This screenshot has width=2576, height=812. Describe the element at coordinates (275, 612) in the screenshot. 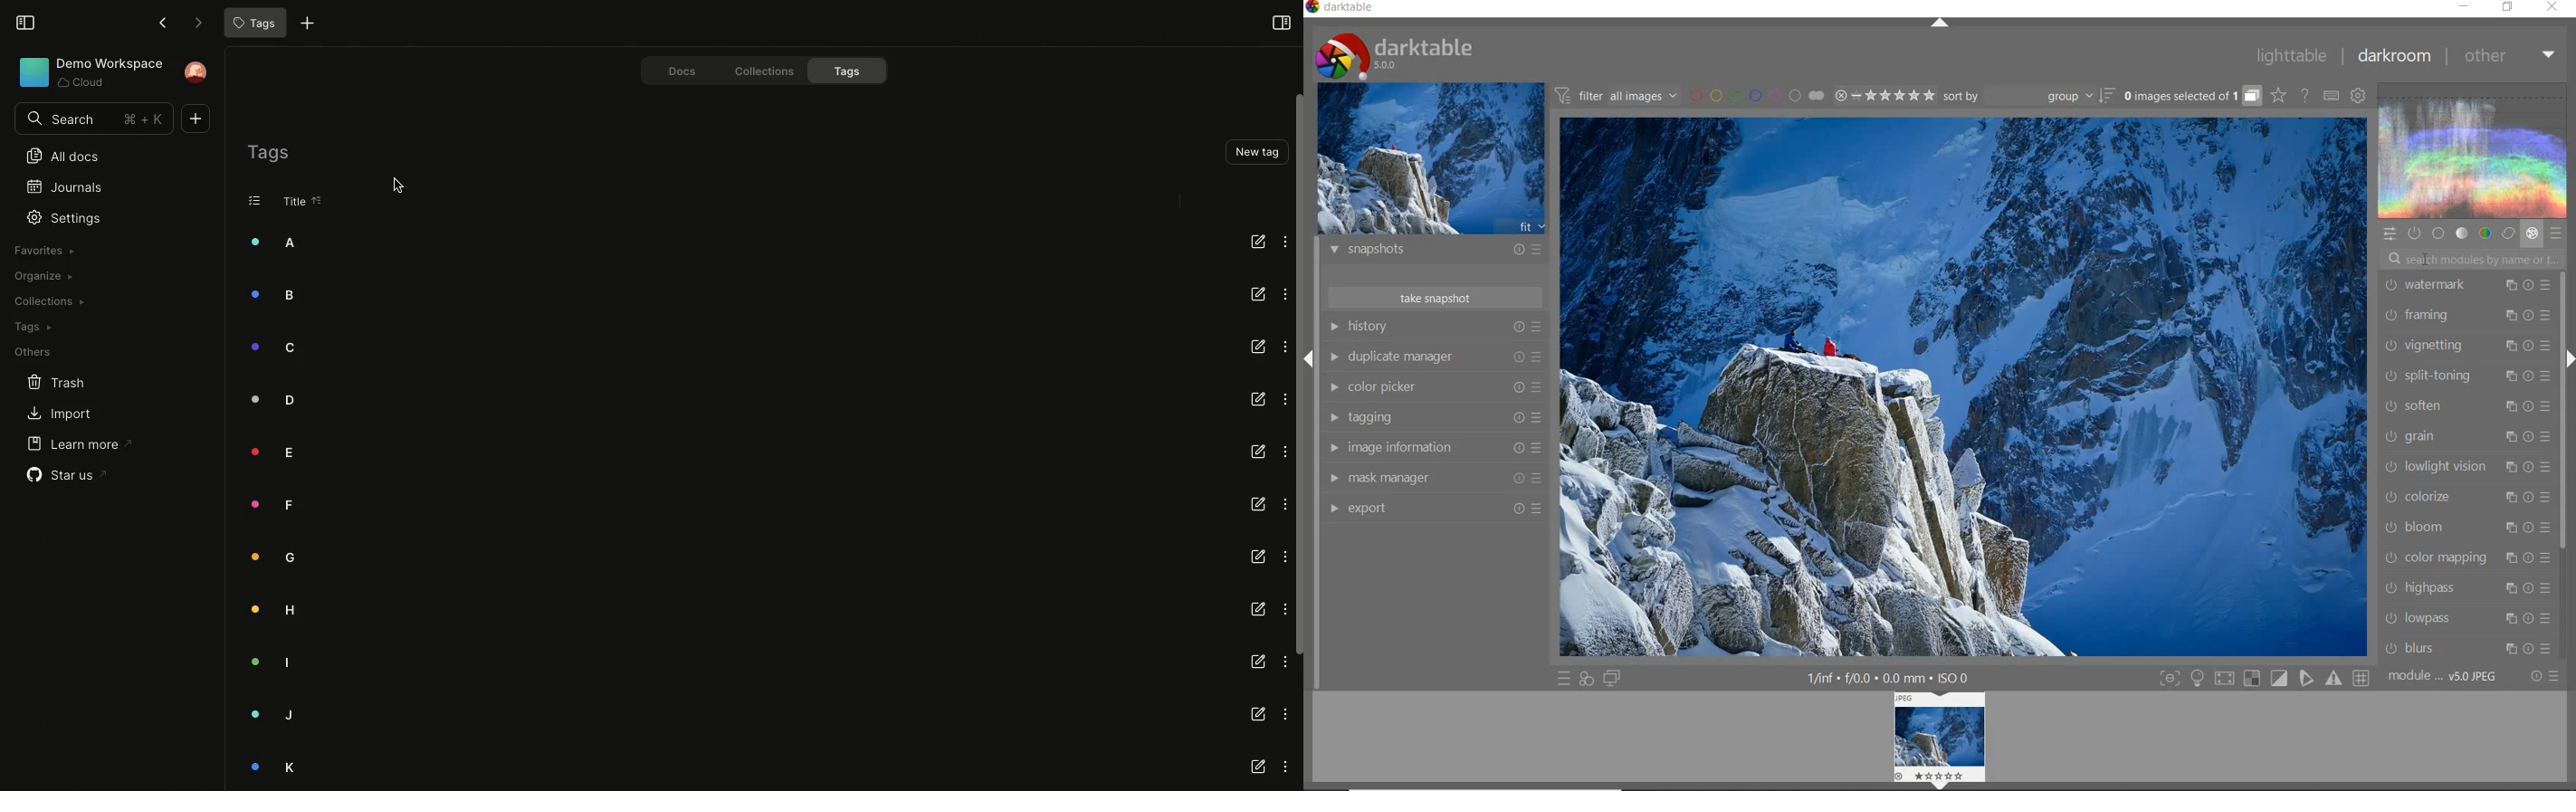

I see `H` at that location.